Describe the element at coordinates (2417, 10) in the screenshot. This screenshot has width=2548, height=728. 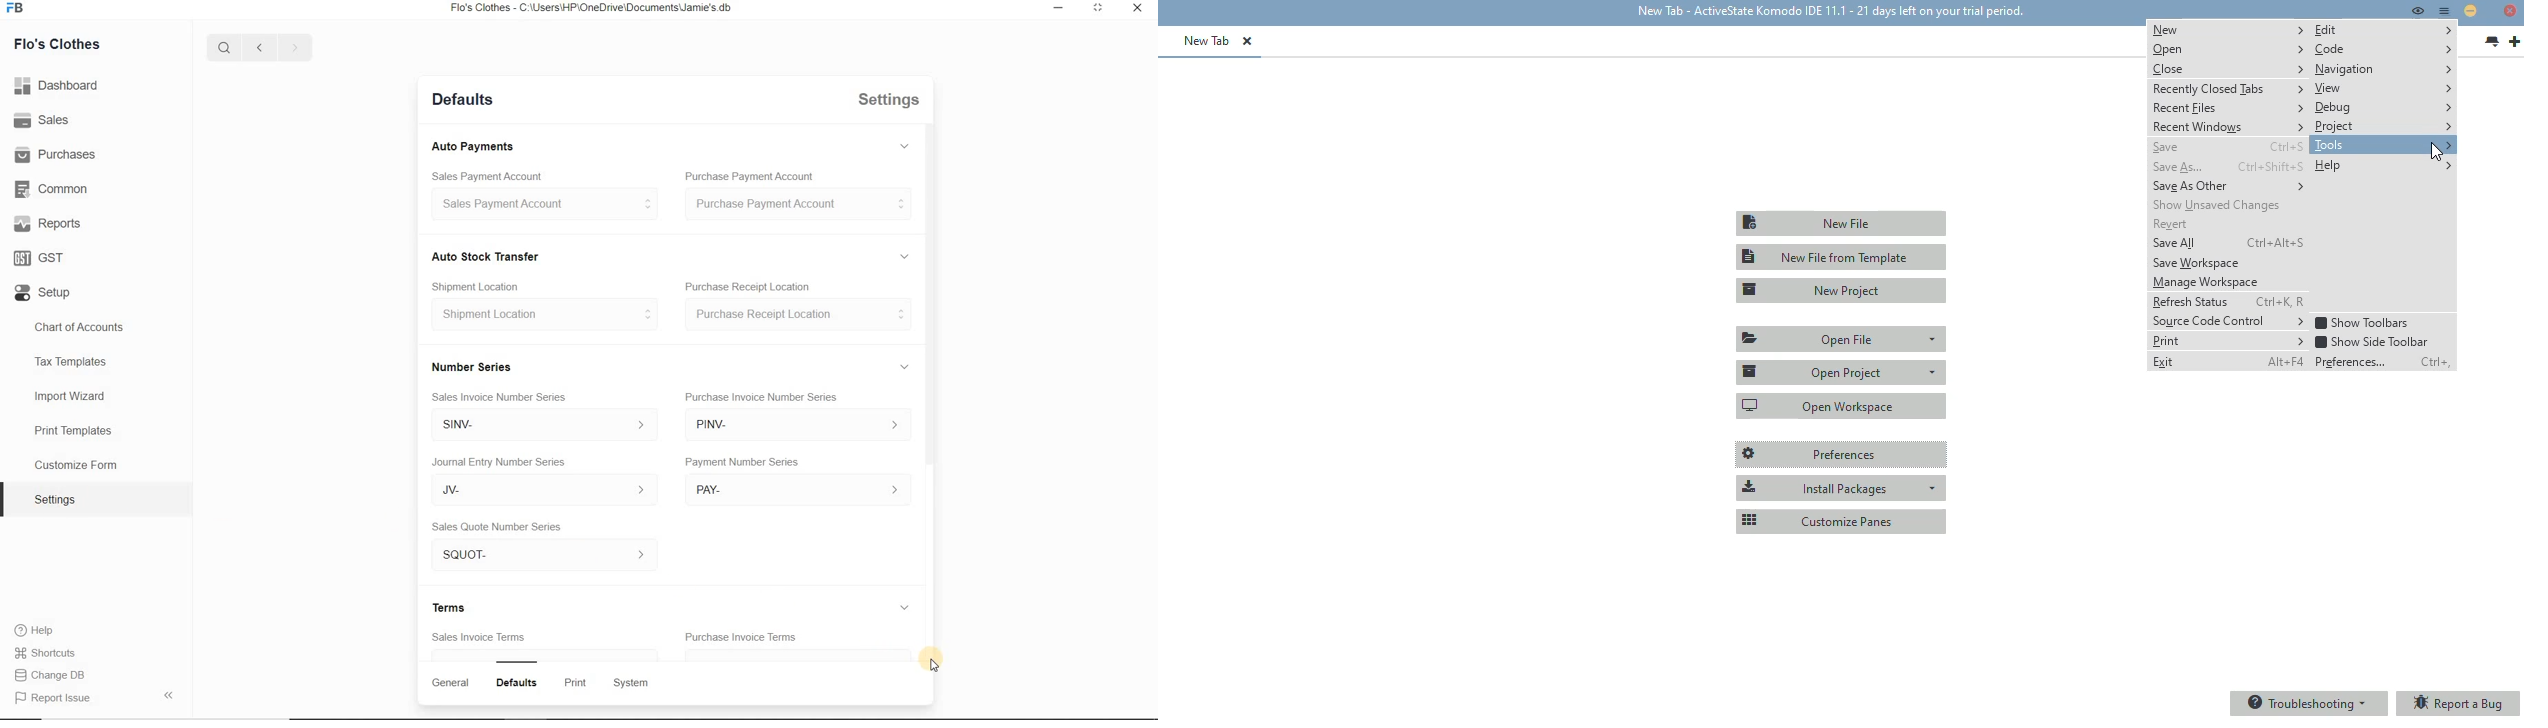
I see `toggle focus mode` at that location.